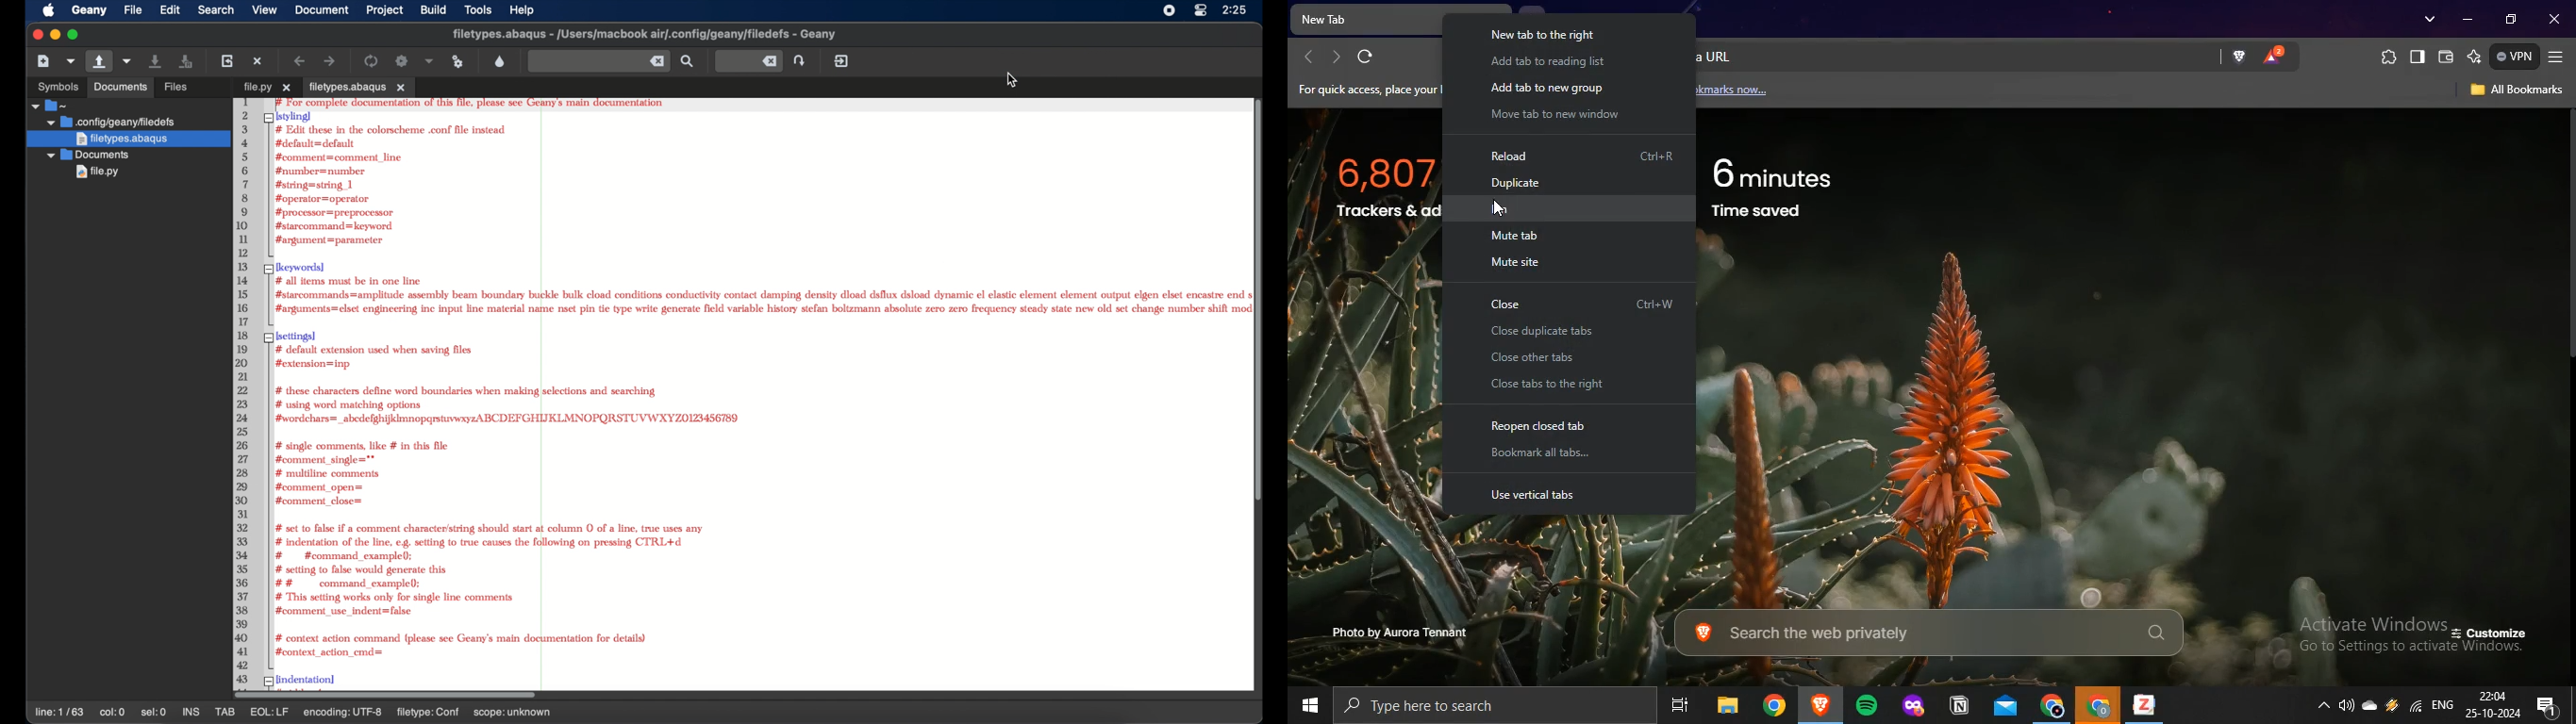 This screenshot has width=2576, height=728. I want to click on all bookmarks, so click(2516, 92).